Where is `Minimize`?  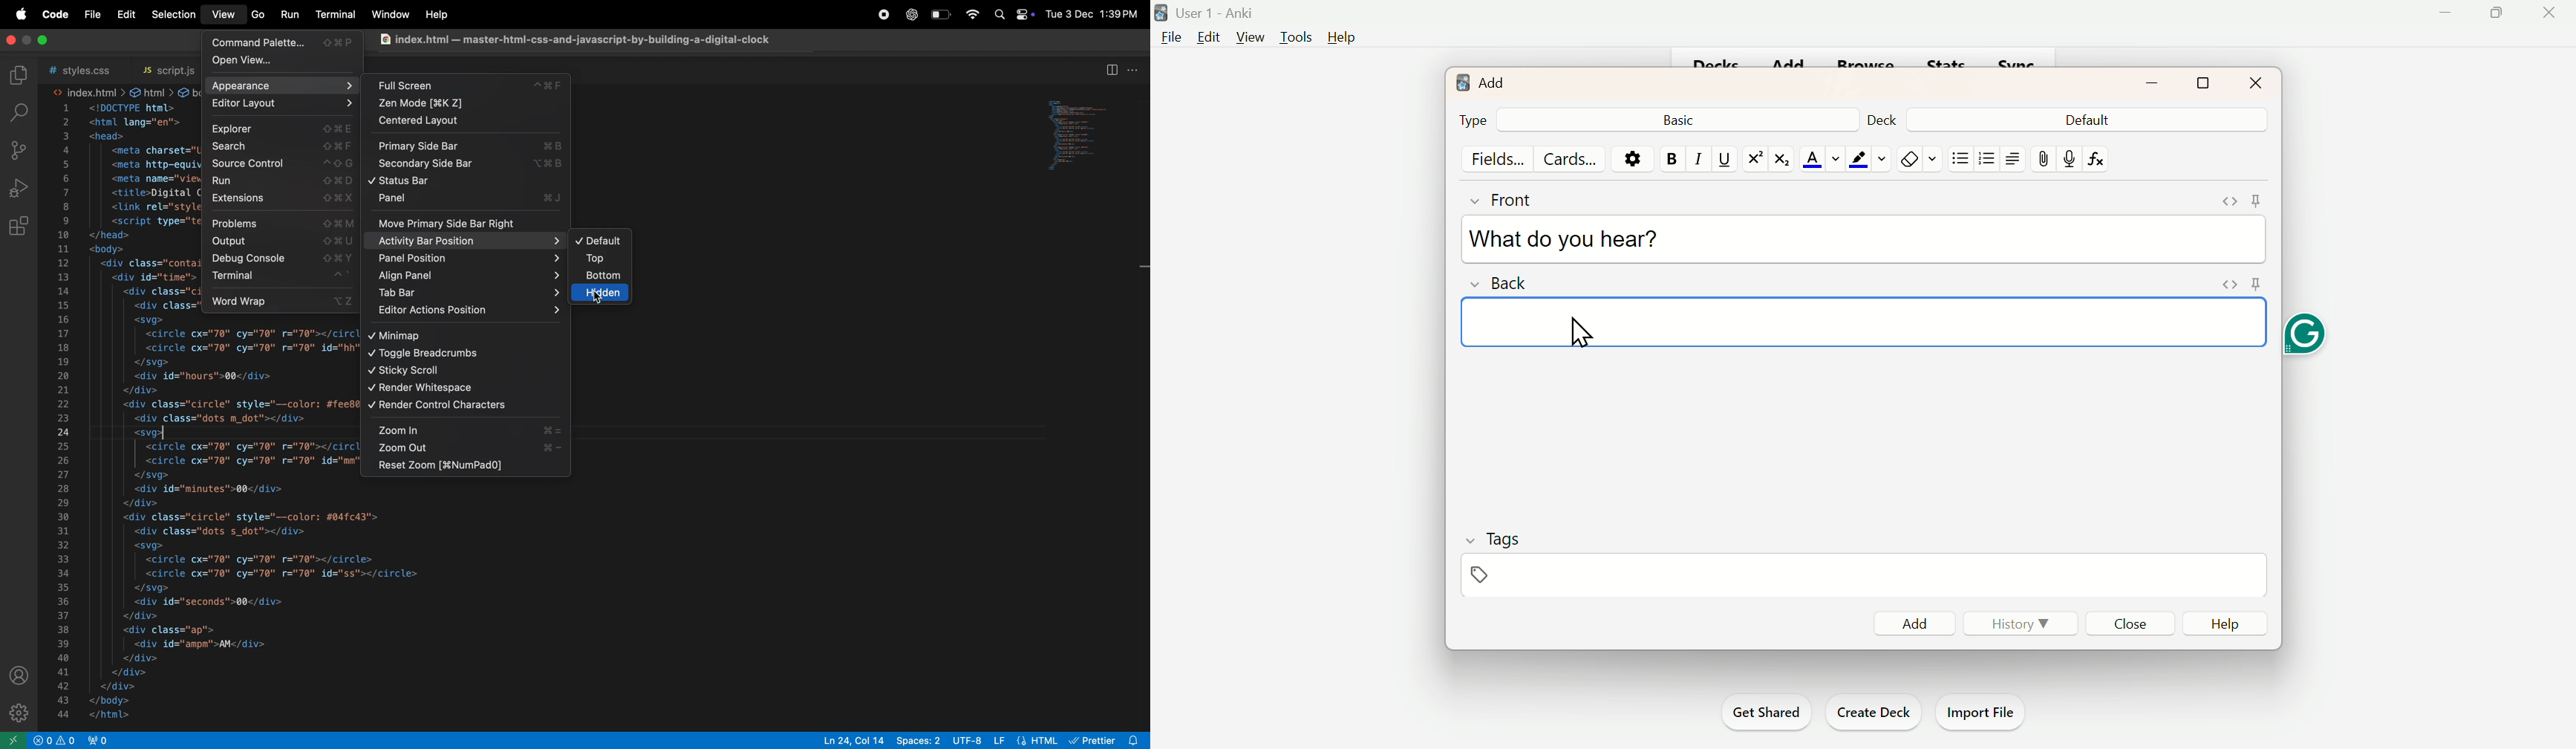
Minimize is located at coordinates (2446, 16).